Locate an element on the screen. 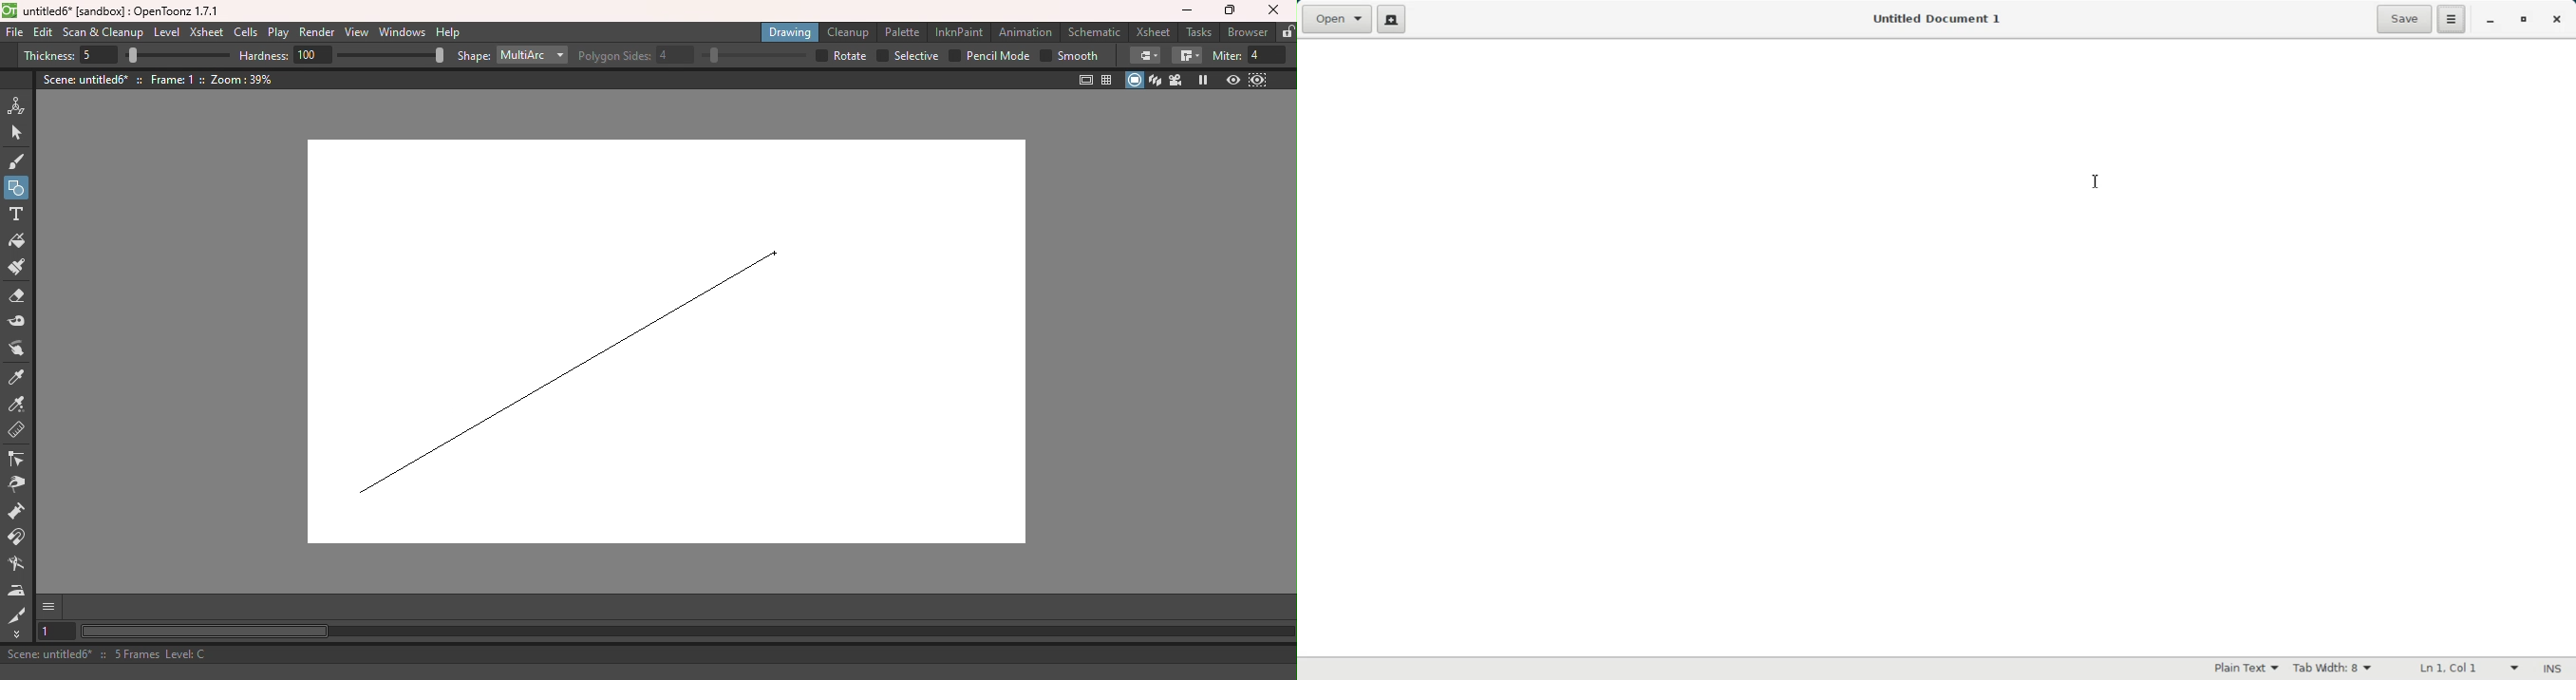 The height and width of the screenshot is (700, 2576). Open a file is located at coordinates (1336, 19).